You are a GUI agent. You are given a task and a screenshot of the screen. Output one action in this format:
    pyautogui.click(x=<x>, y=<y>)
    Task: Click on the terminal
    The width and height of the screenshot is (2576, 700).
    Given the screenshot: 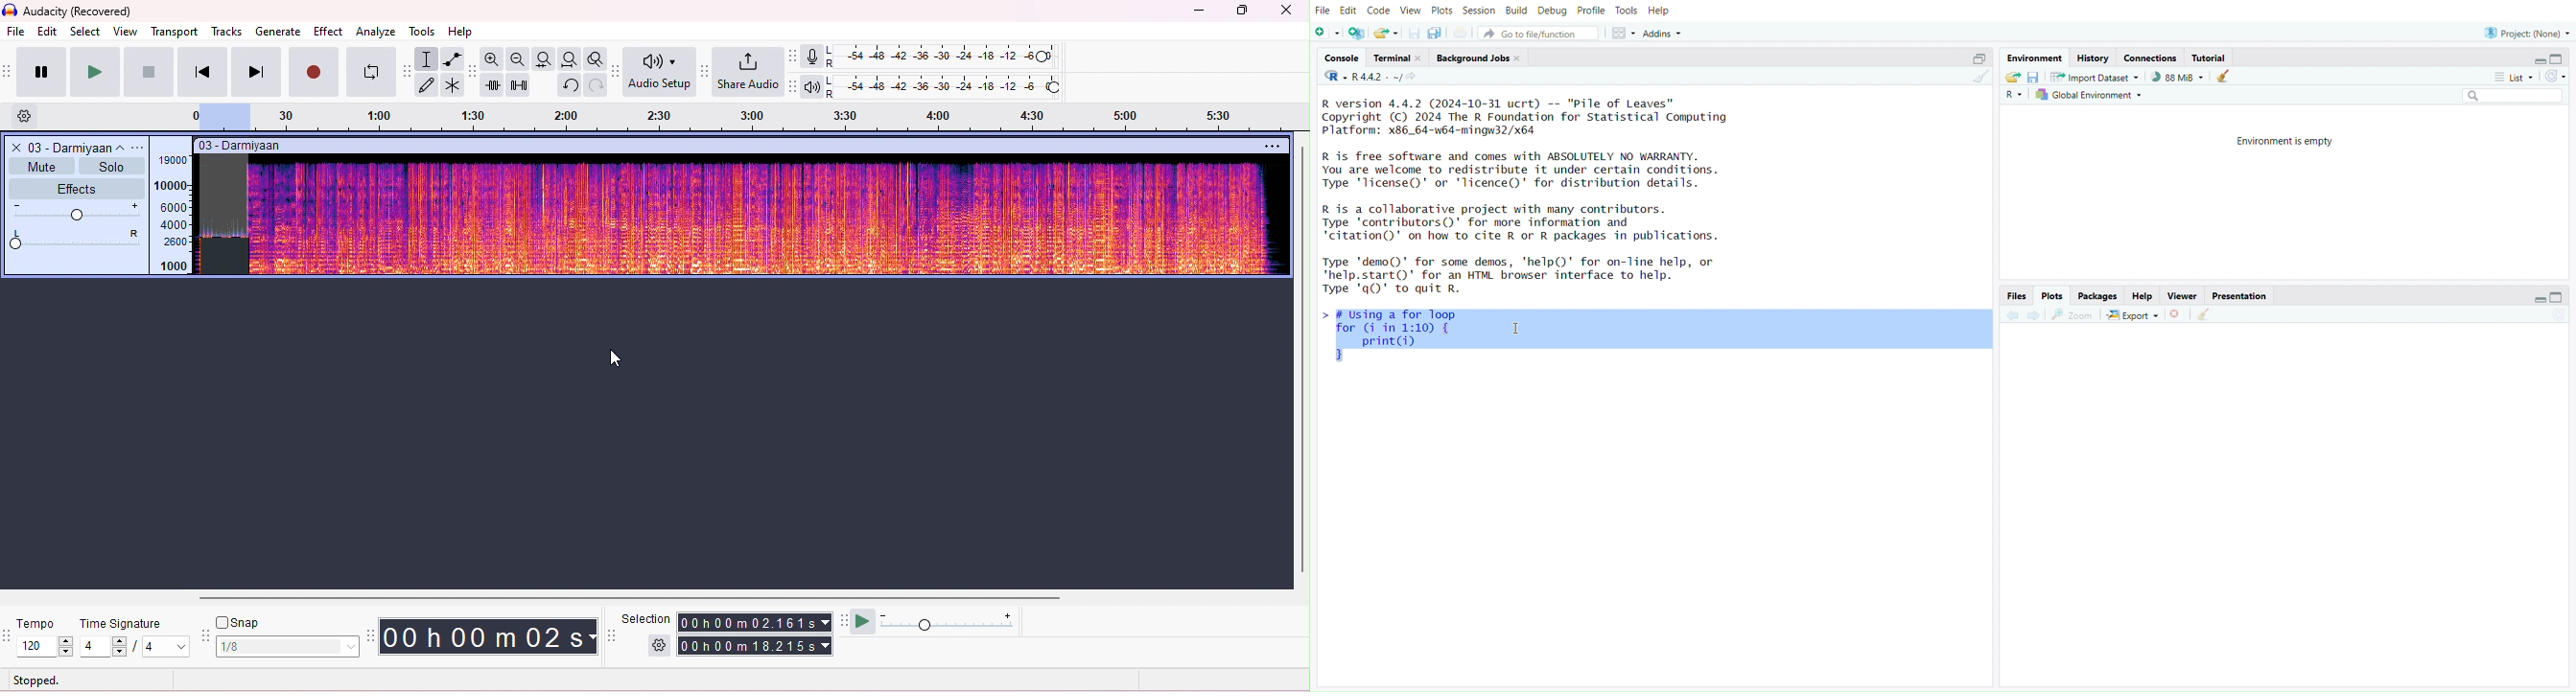 What is the action you would take?
    pyautogui.click(x=1398, y=58)
    